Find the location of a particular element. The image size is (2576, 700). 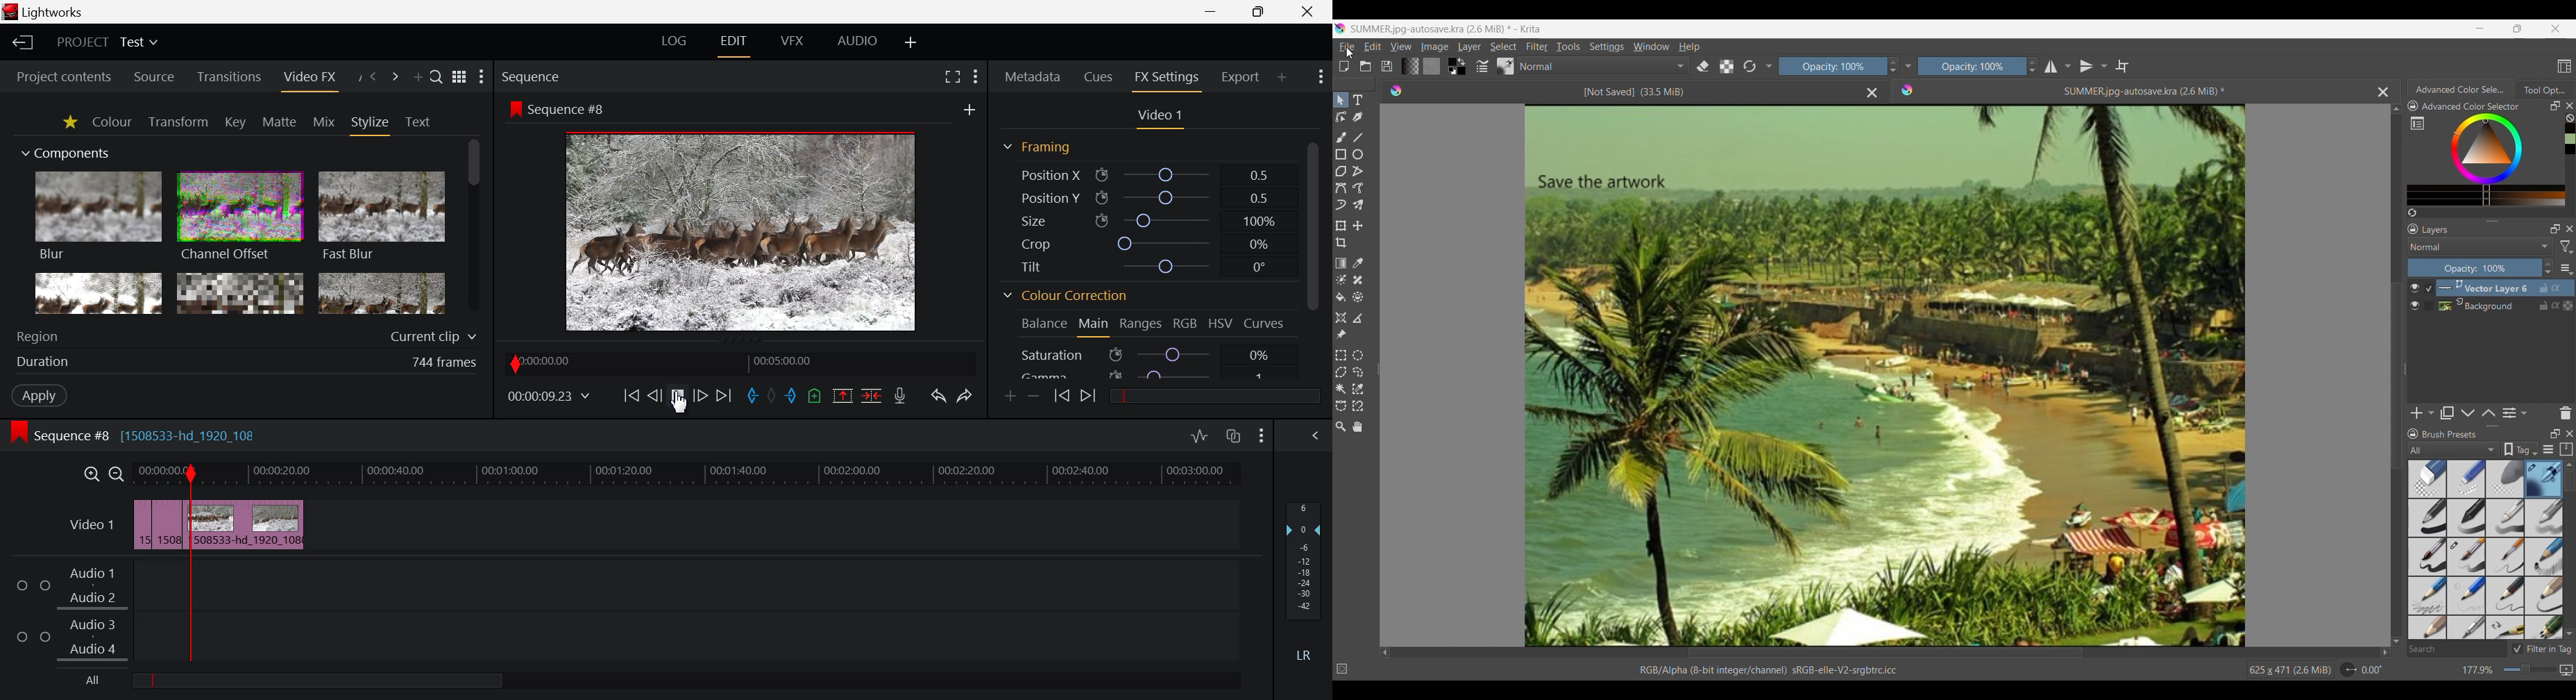

625 x 471 (26 MiB) is located at coordinates (2281, 668).